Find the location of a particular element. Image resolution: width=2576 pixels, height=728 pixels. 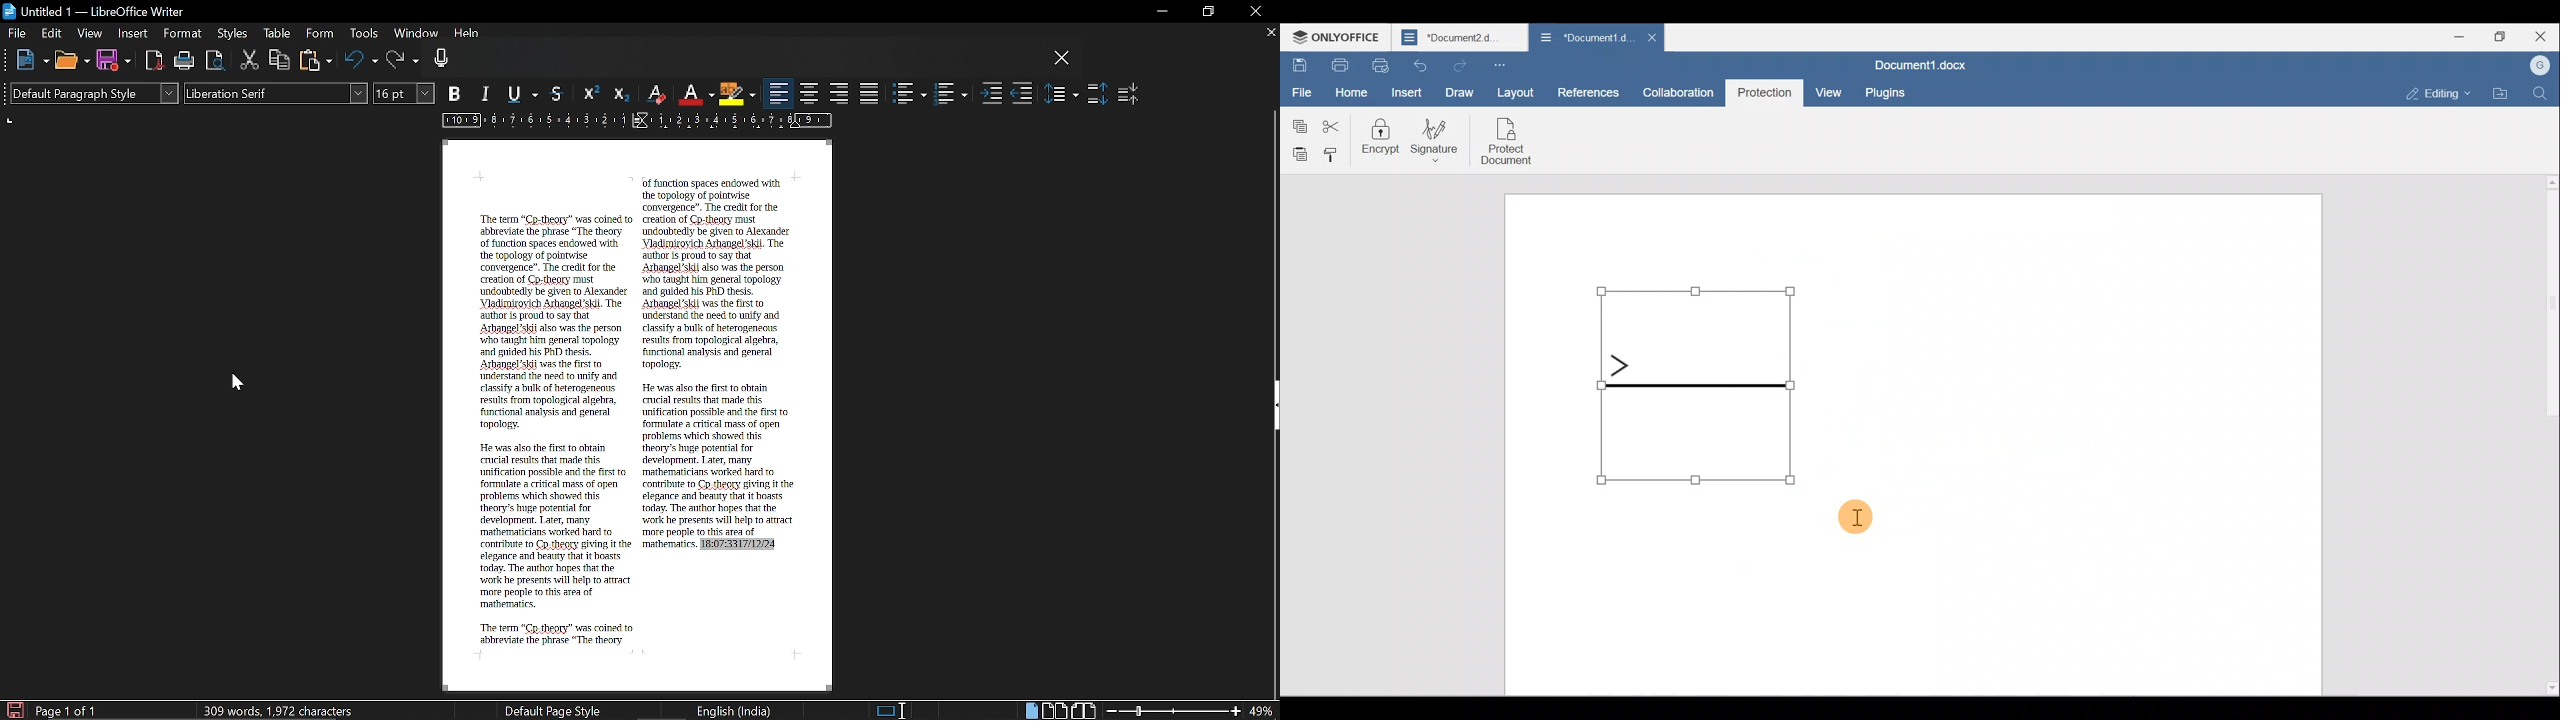

Underline is located at coordinates (526, 95).